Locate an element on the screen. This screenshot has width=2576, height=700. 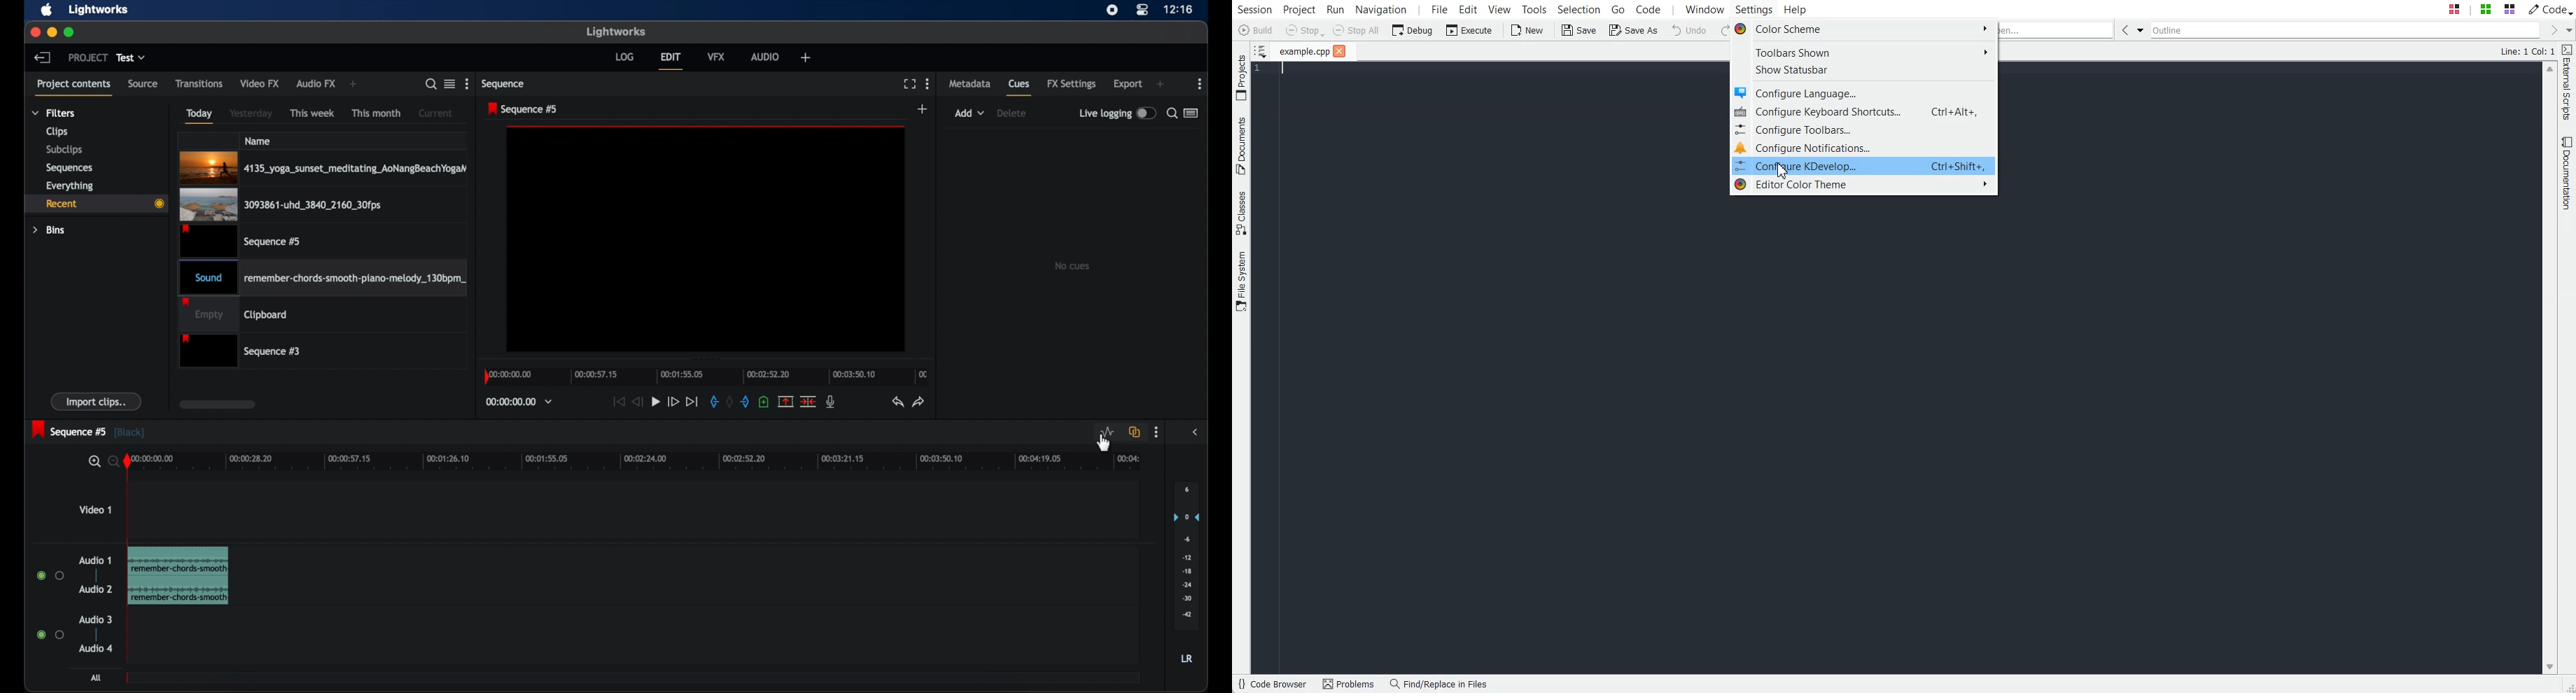
clear marks is located at coordinates (728, 402).